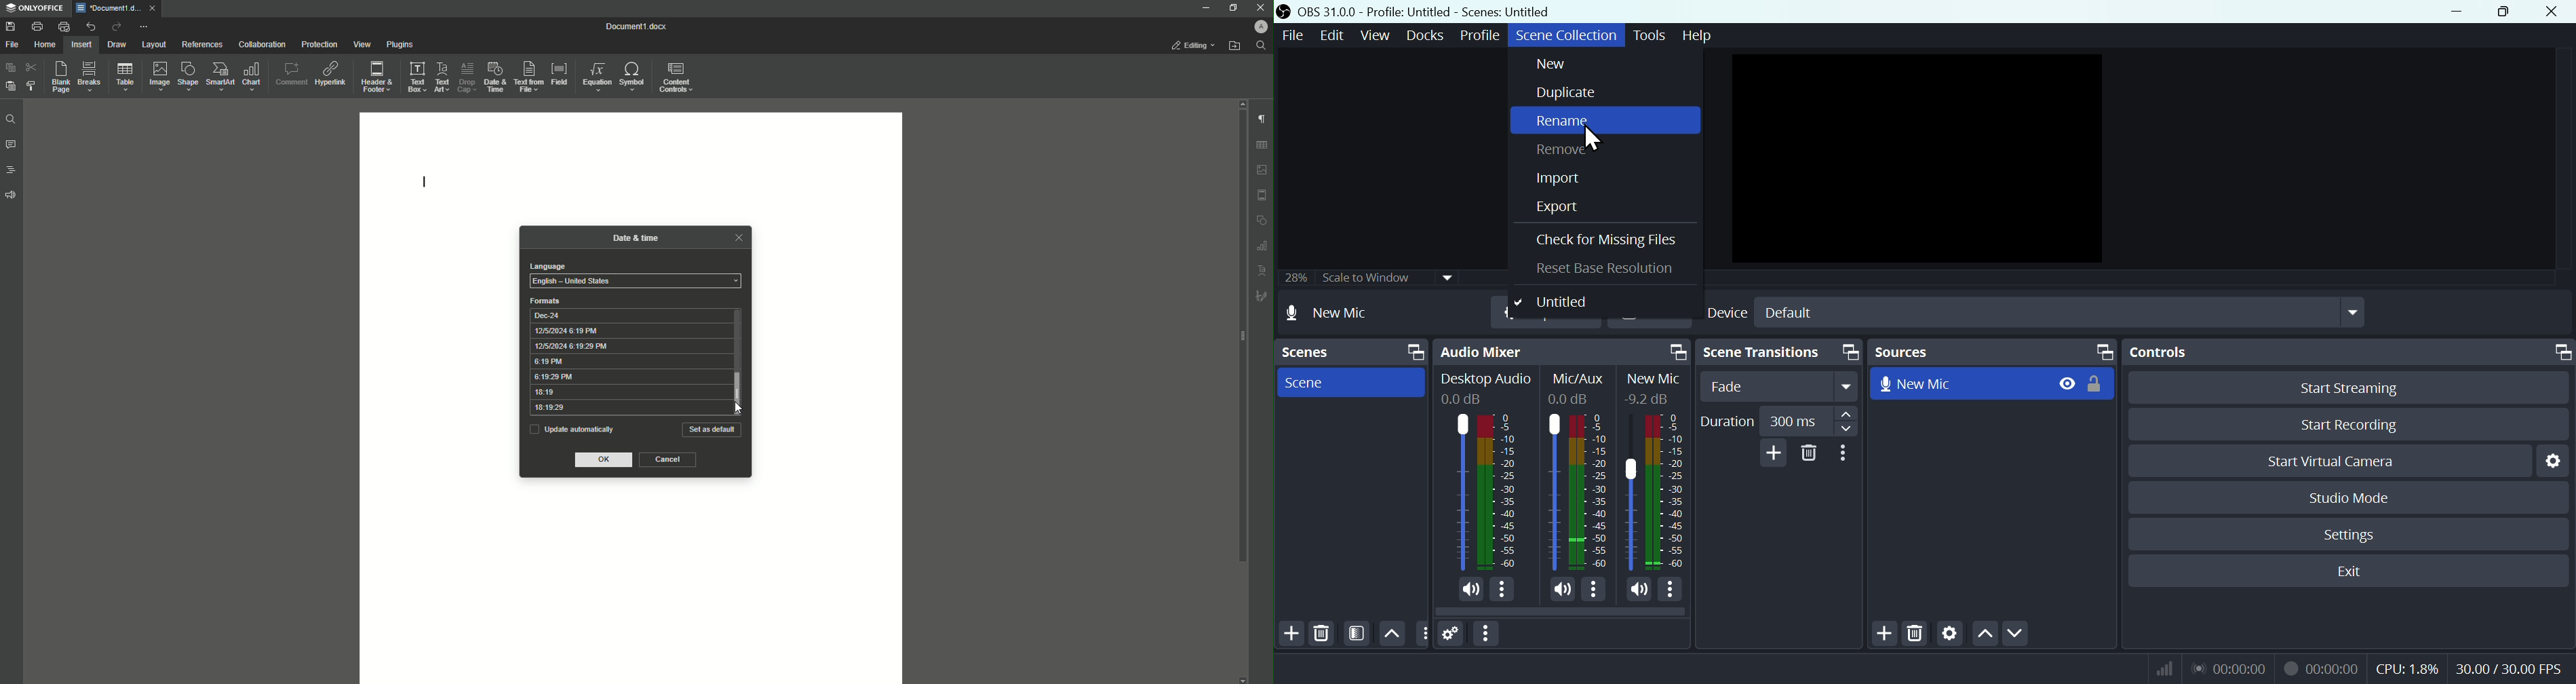 This screenshot has height=700, width=2576. Describe the element at coordinates (1649, 400) in the screenshot. I see `-9.2dB` at that location.